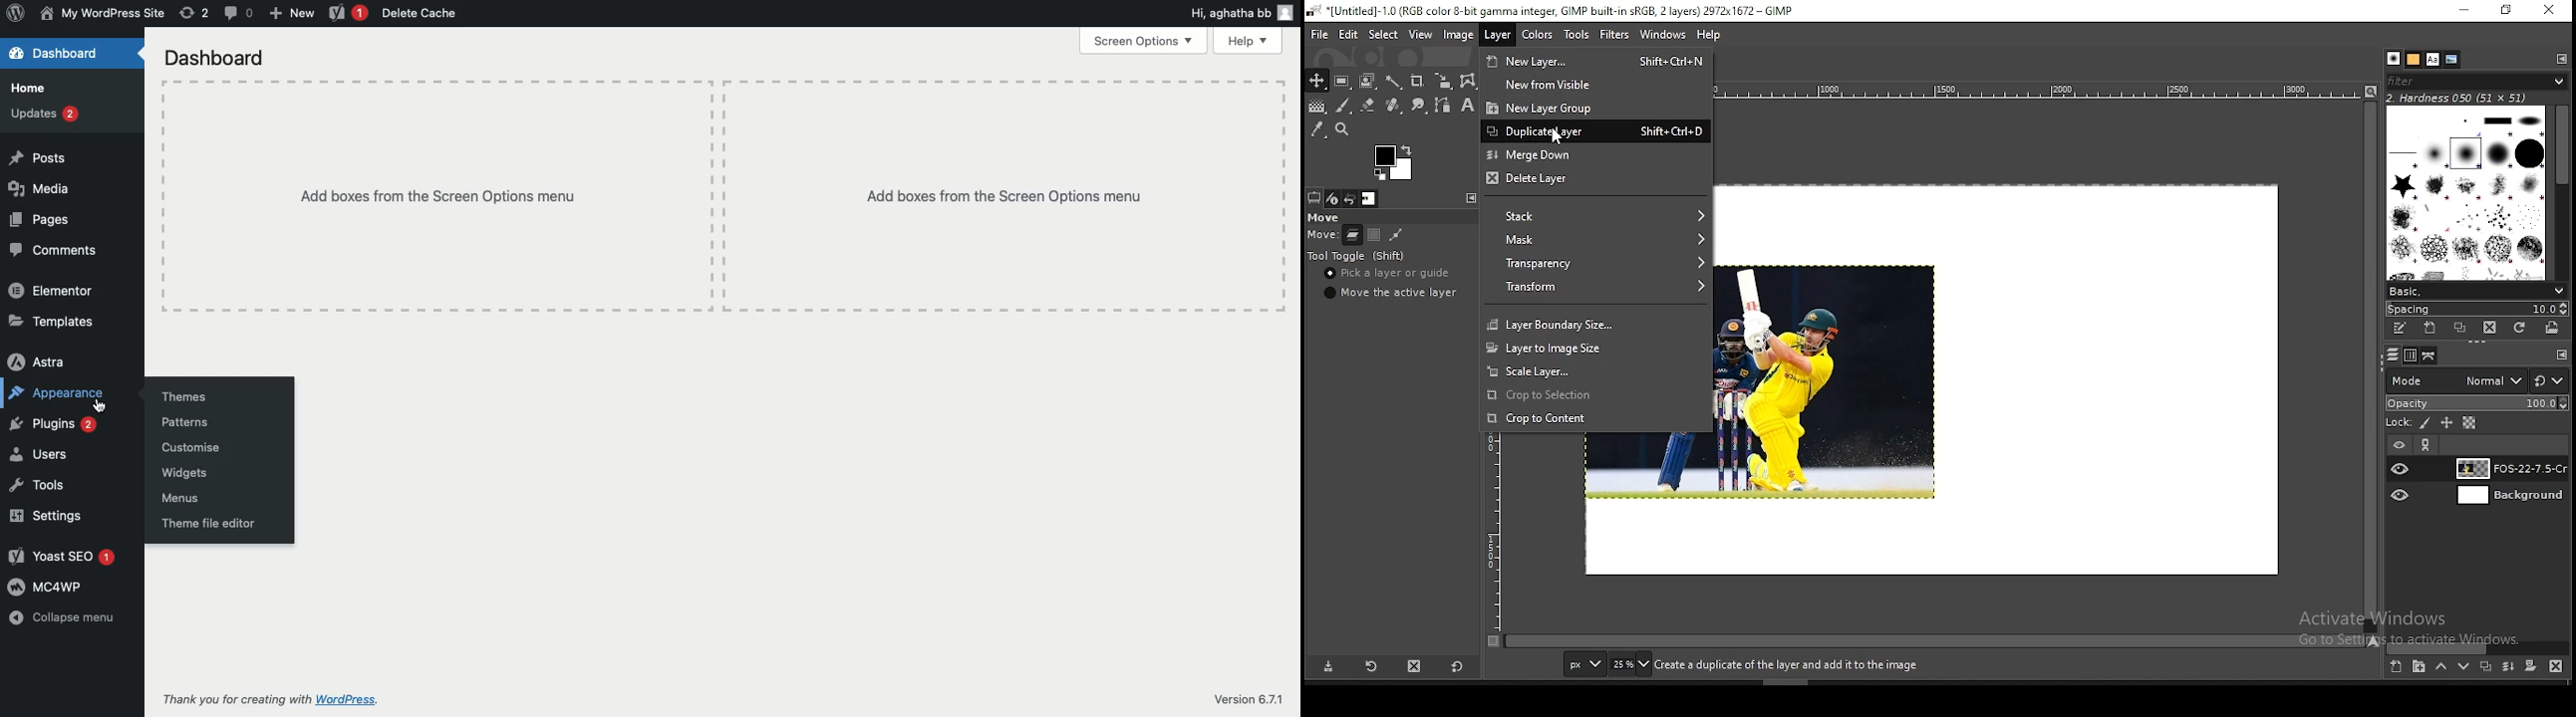  I want to click on text, so click(1786, 665).